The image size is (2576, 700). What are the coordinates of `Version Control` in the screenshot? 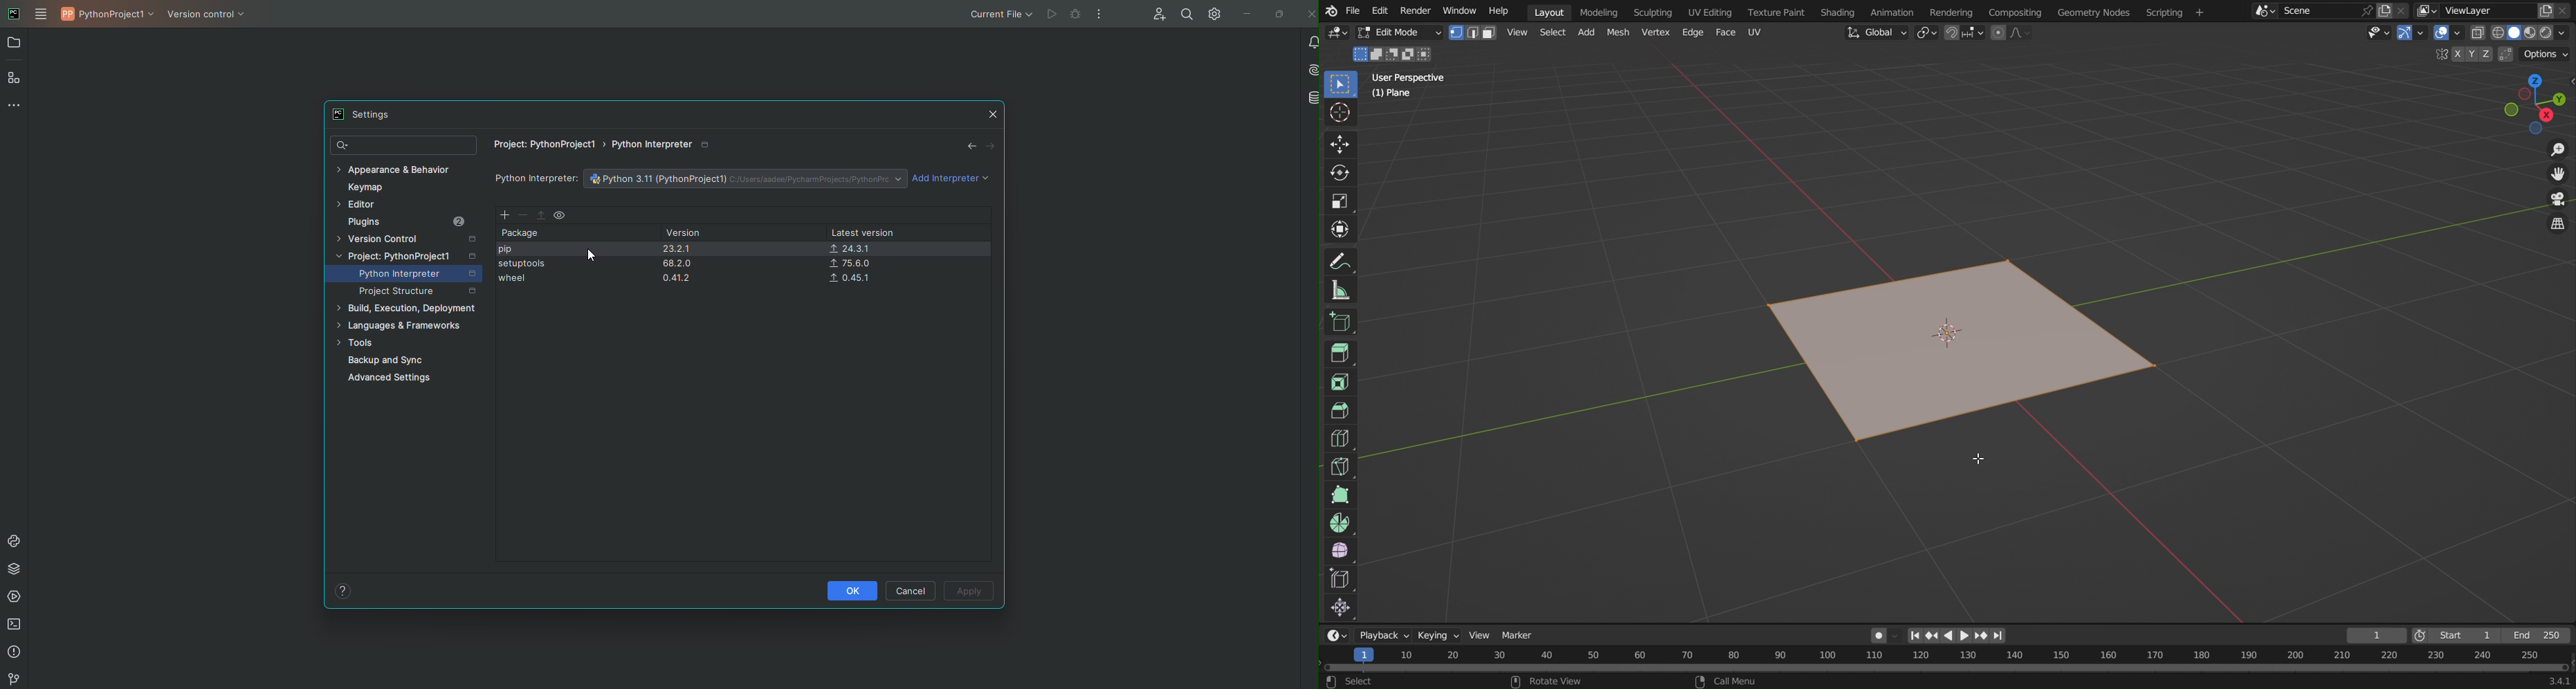 It's located at (210, 19).